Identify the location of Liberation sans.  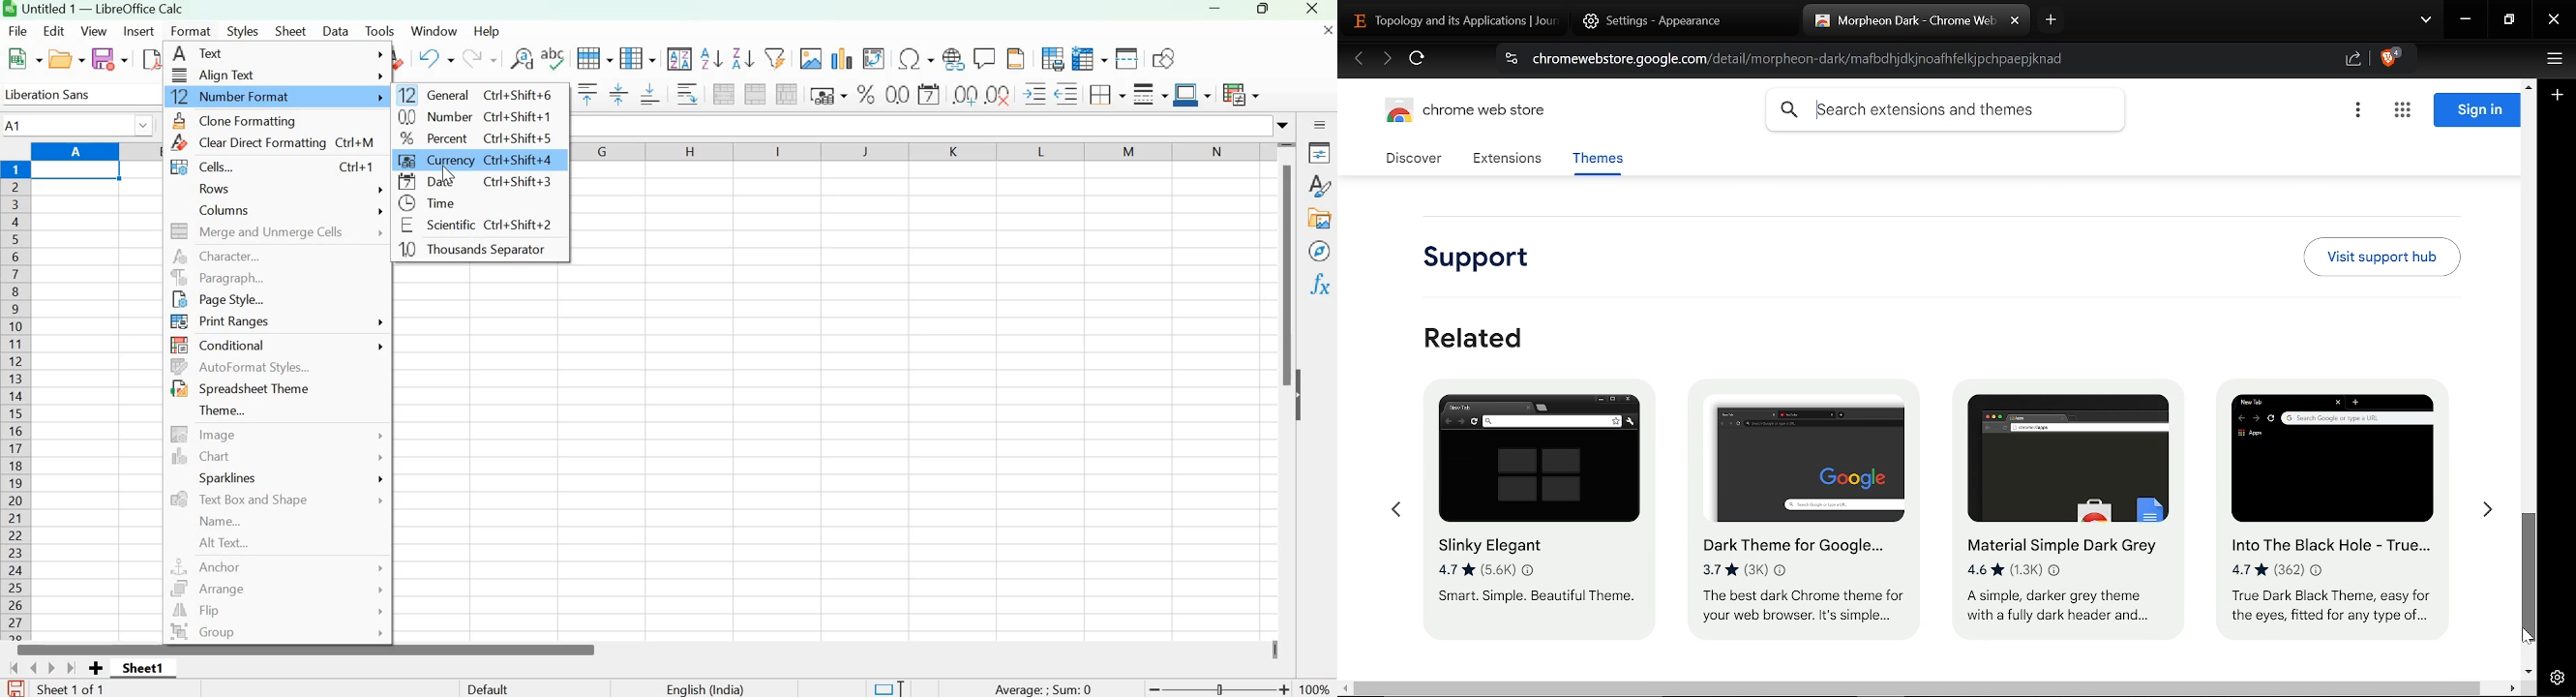
(63, 94).